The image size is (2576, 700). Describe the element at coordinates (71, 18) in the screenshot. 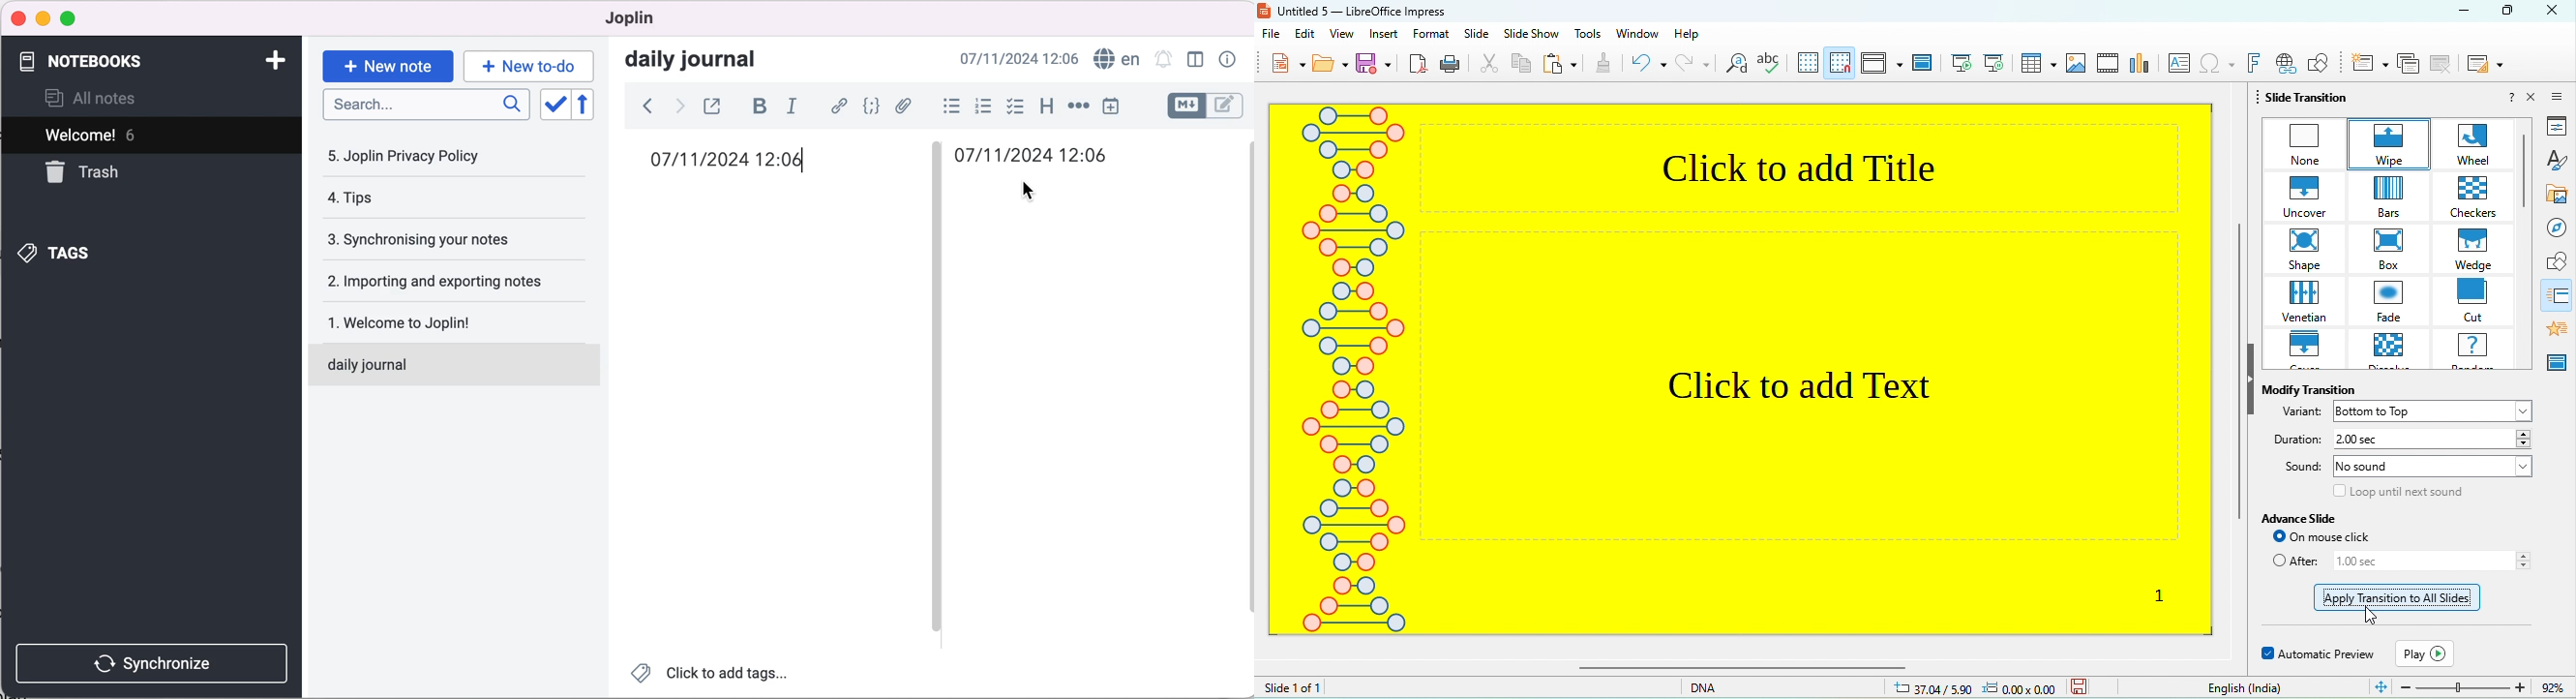

I see `maximize` at that location.